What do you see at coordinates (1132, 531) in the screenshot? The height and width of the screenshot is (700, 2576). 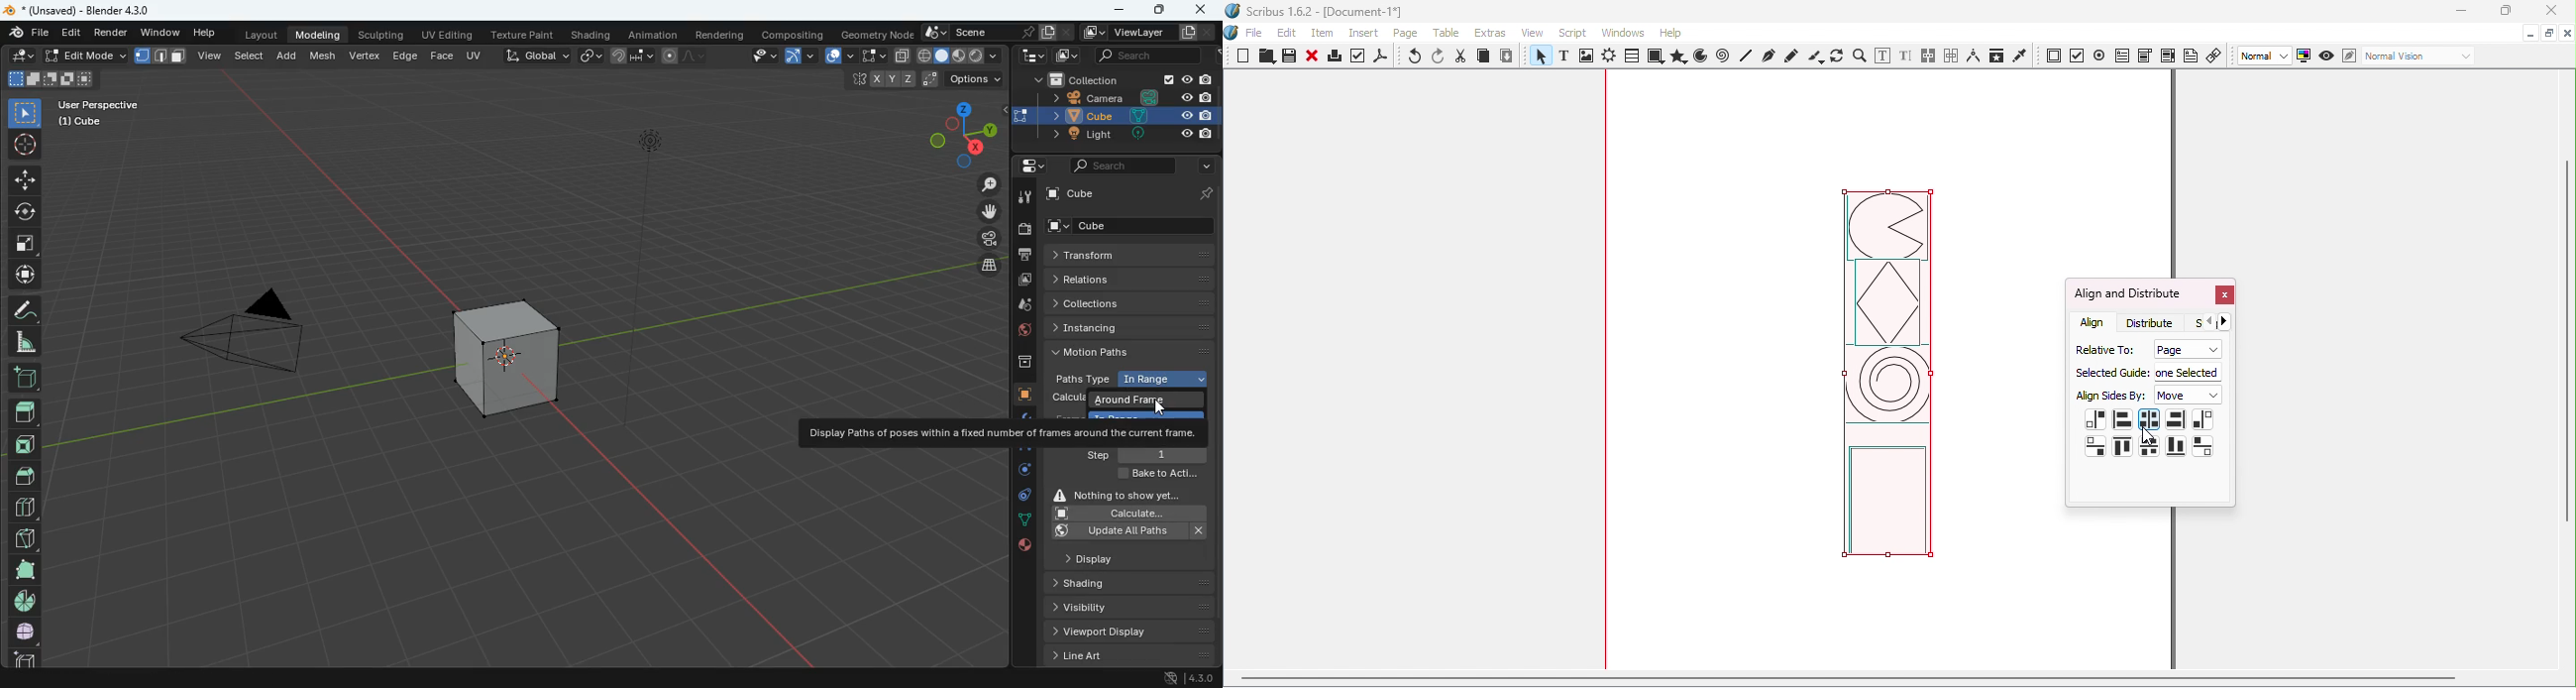 I see `update` at bounding box center [1132, 531].